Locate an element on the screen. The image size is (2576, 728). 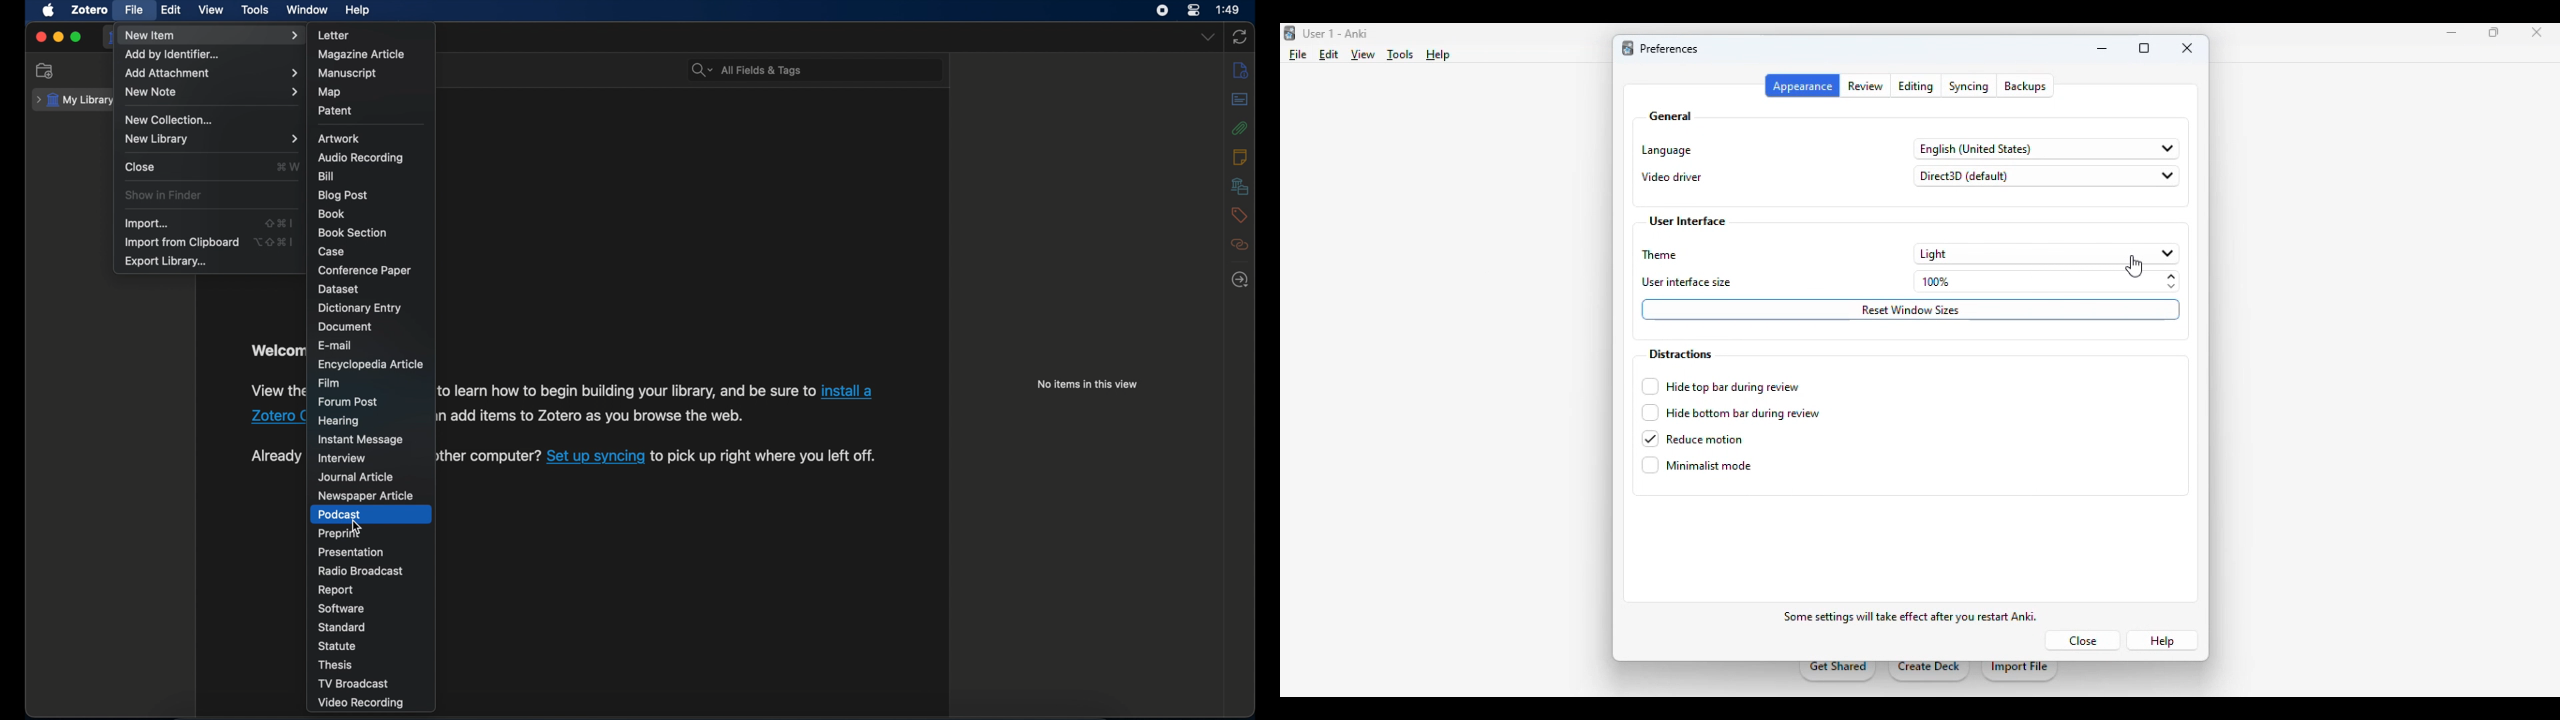
abstract is located at coordinates (1240, 99).